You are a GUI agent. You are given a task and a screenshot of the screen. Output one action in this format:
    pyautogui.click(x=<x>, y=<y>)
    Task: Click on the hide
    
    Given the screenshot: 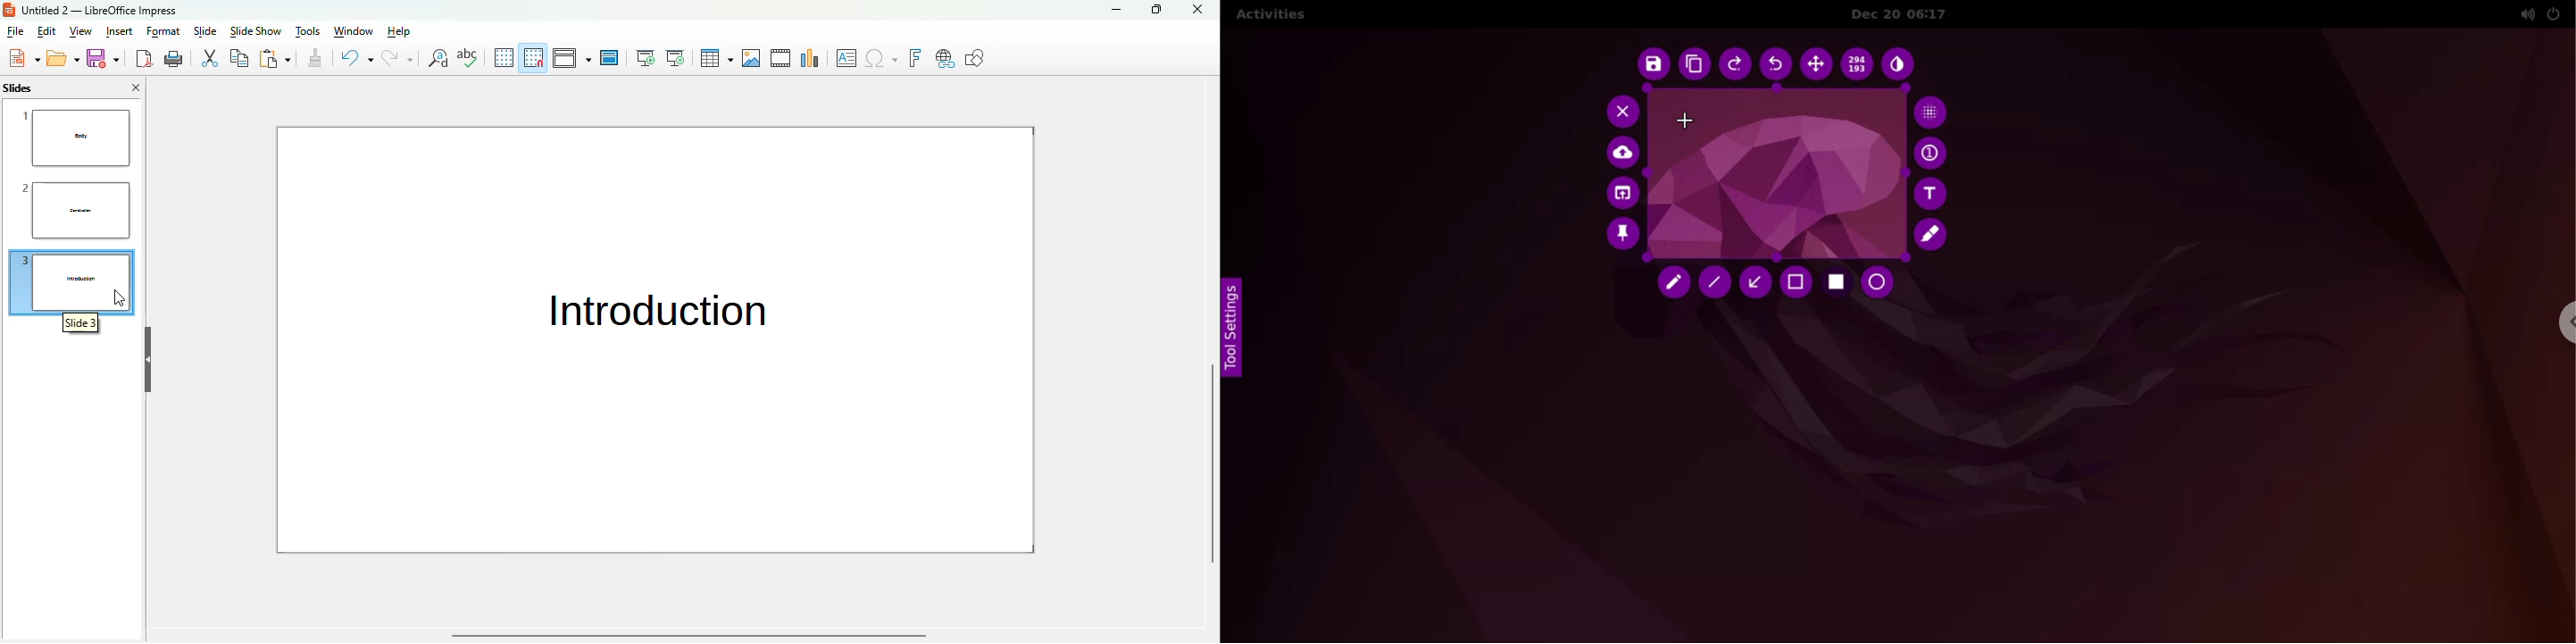 What is the action you would take?
    pyautogui.click(x=147, y=360)
    